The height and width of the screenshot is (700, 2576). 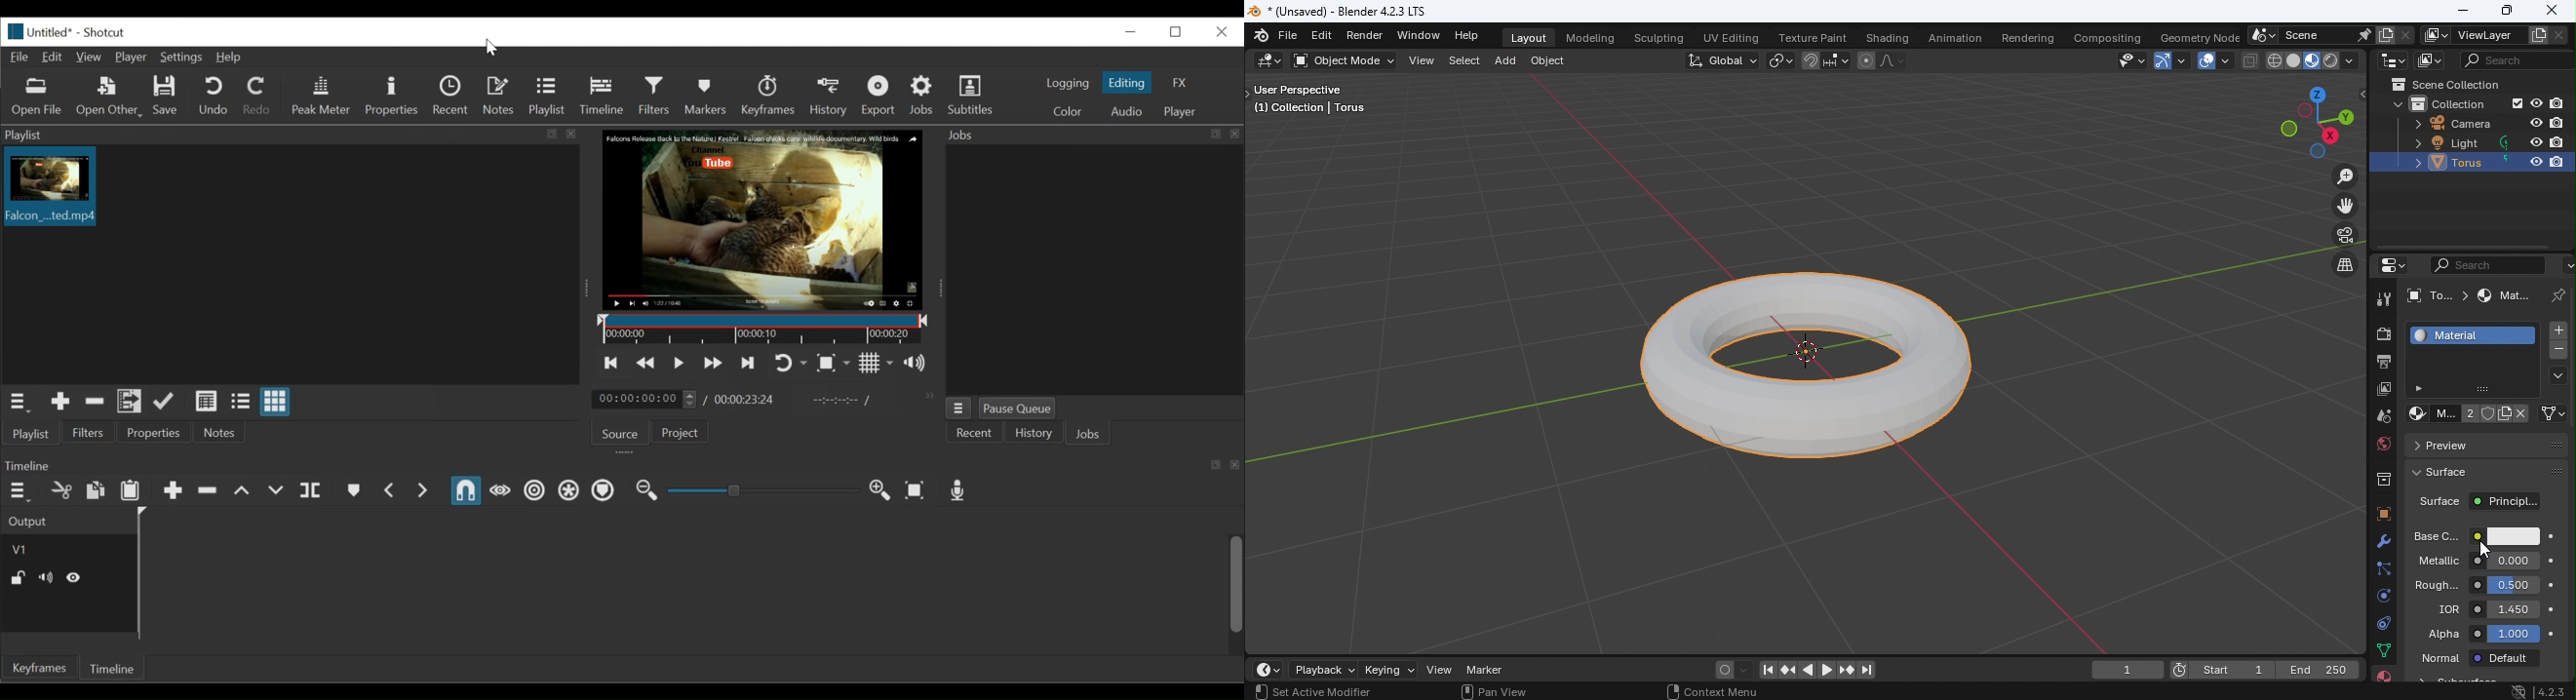 What do you see at coordinates (239, 403) in the screenshot?
I see `View as files` at bounding box center [239, 403].